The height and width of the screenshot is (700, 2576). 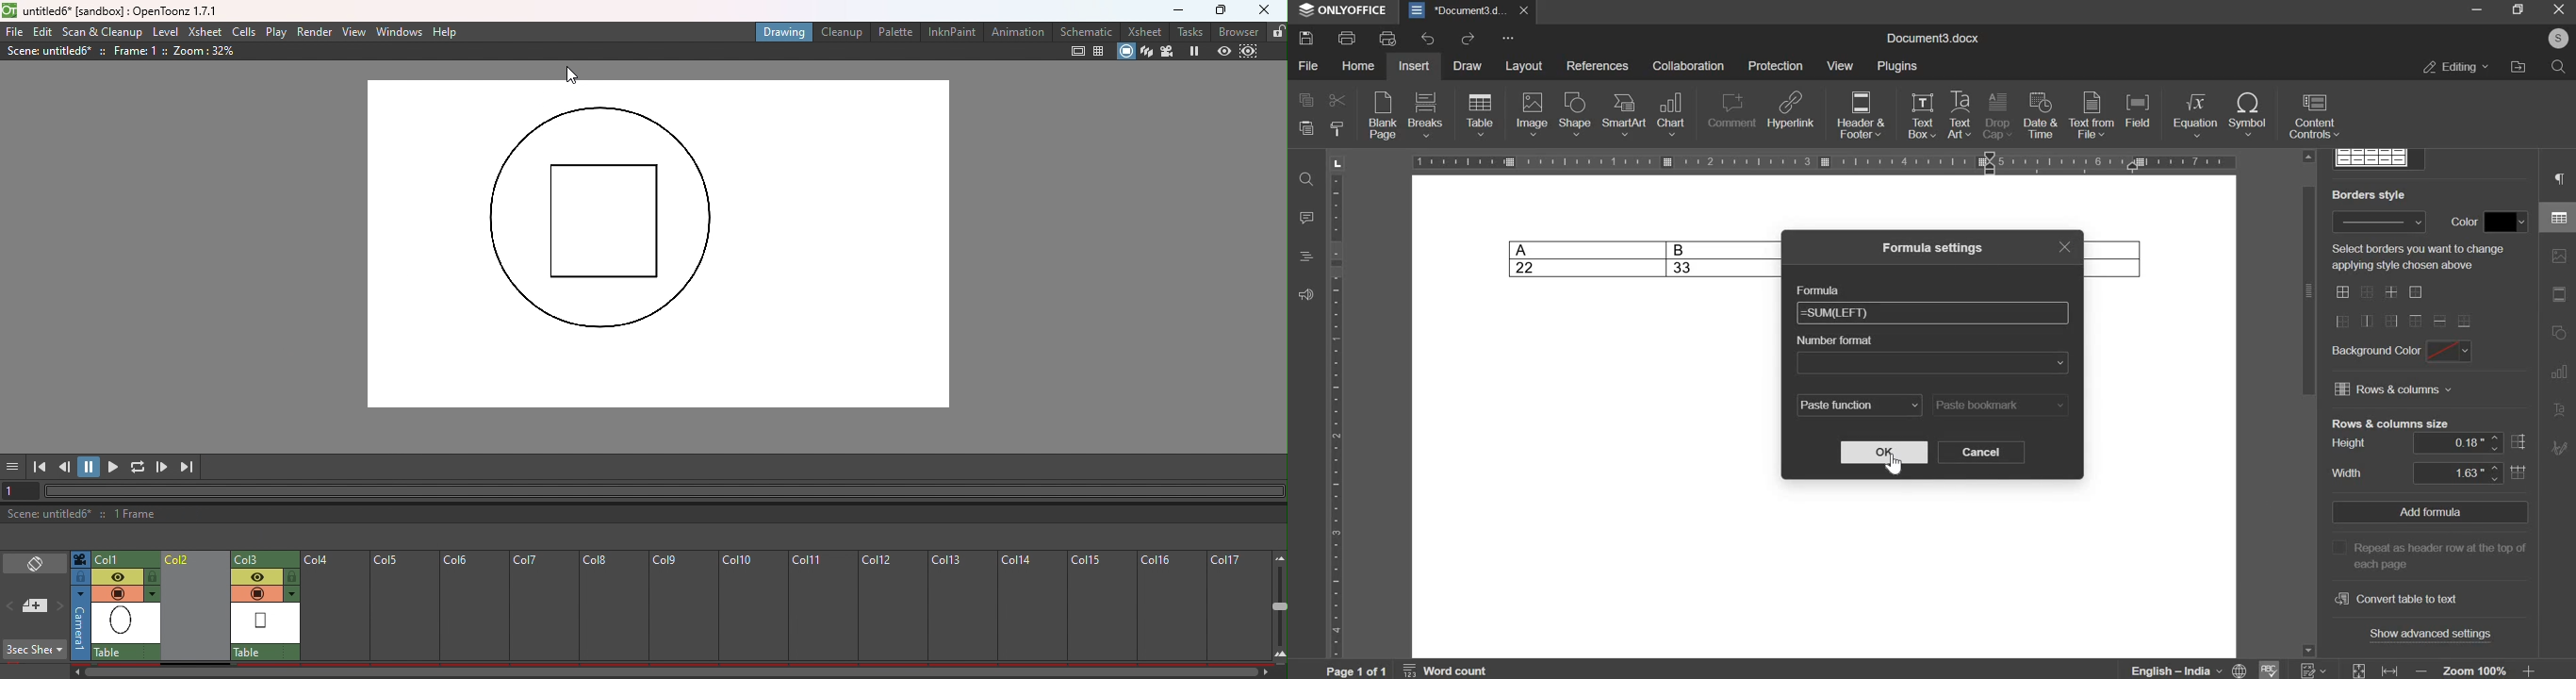 I want to click on print preview, so click(x=1389, y=37).